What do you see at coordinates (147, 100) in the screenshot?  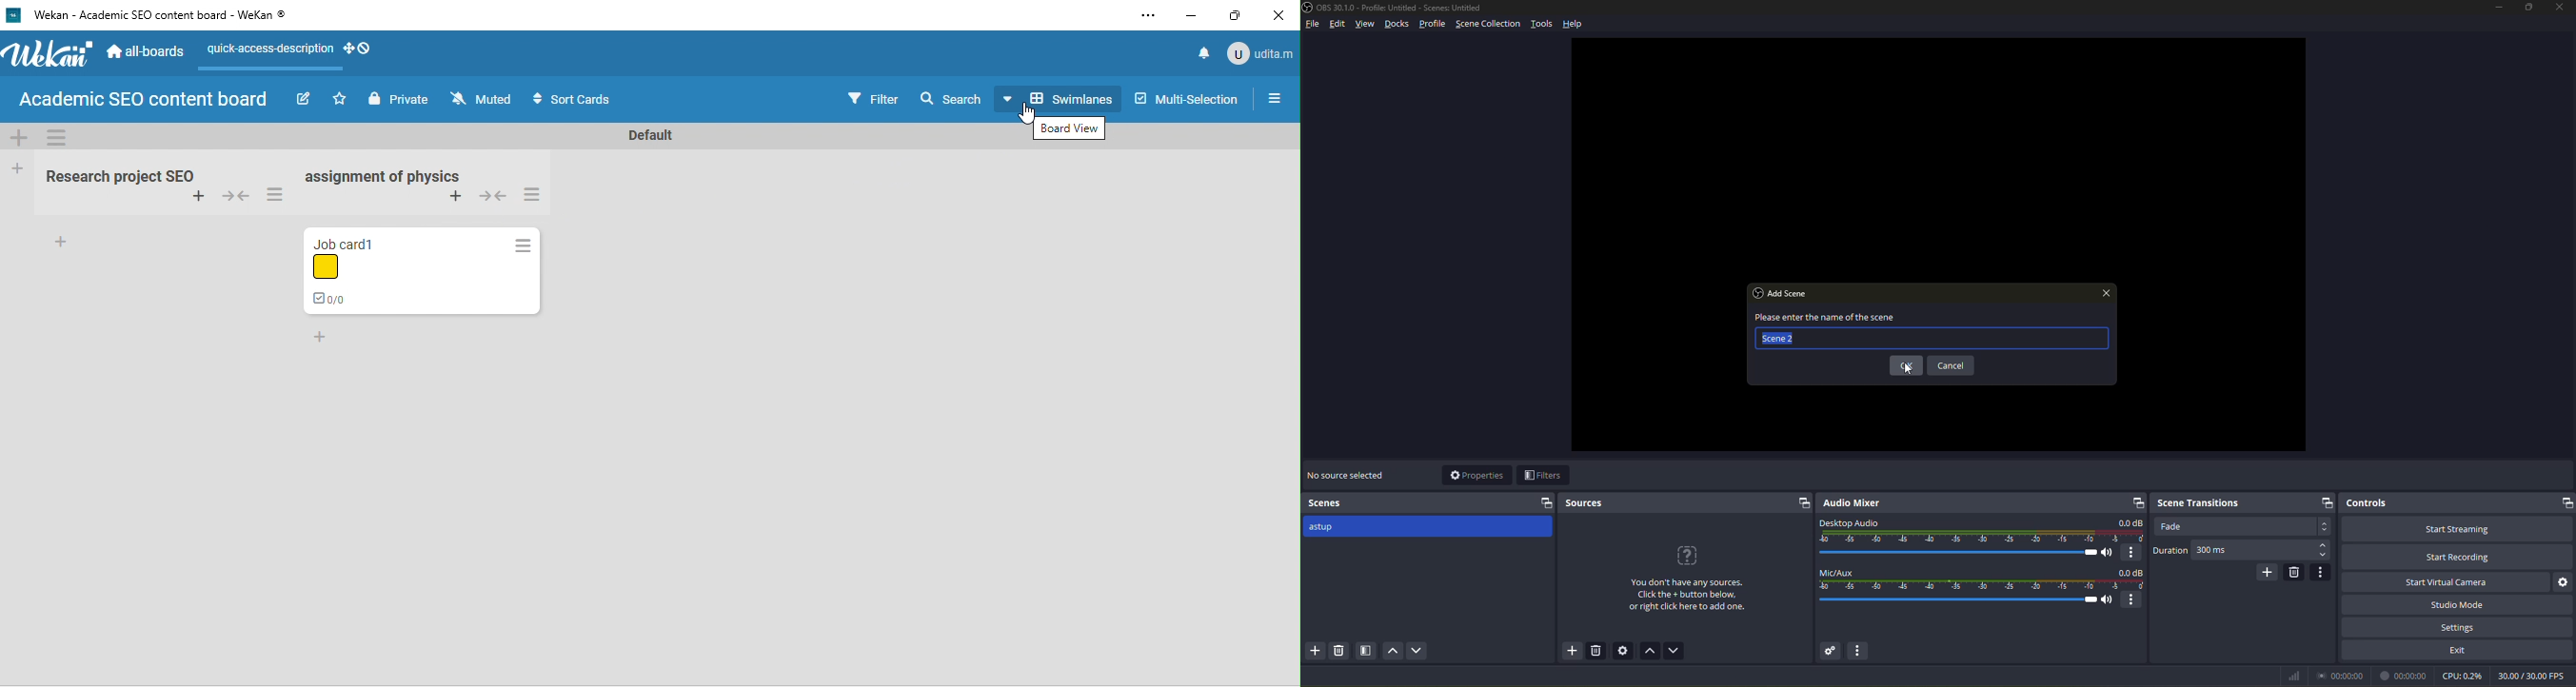 I see `academic seo content board` at bounding box center [147, 100].